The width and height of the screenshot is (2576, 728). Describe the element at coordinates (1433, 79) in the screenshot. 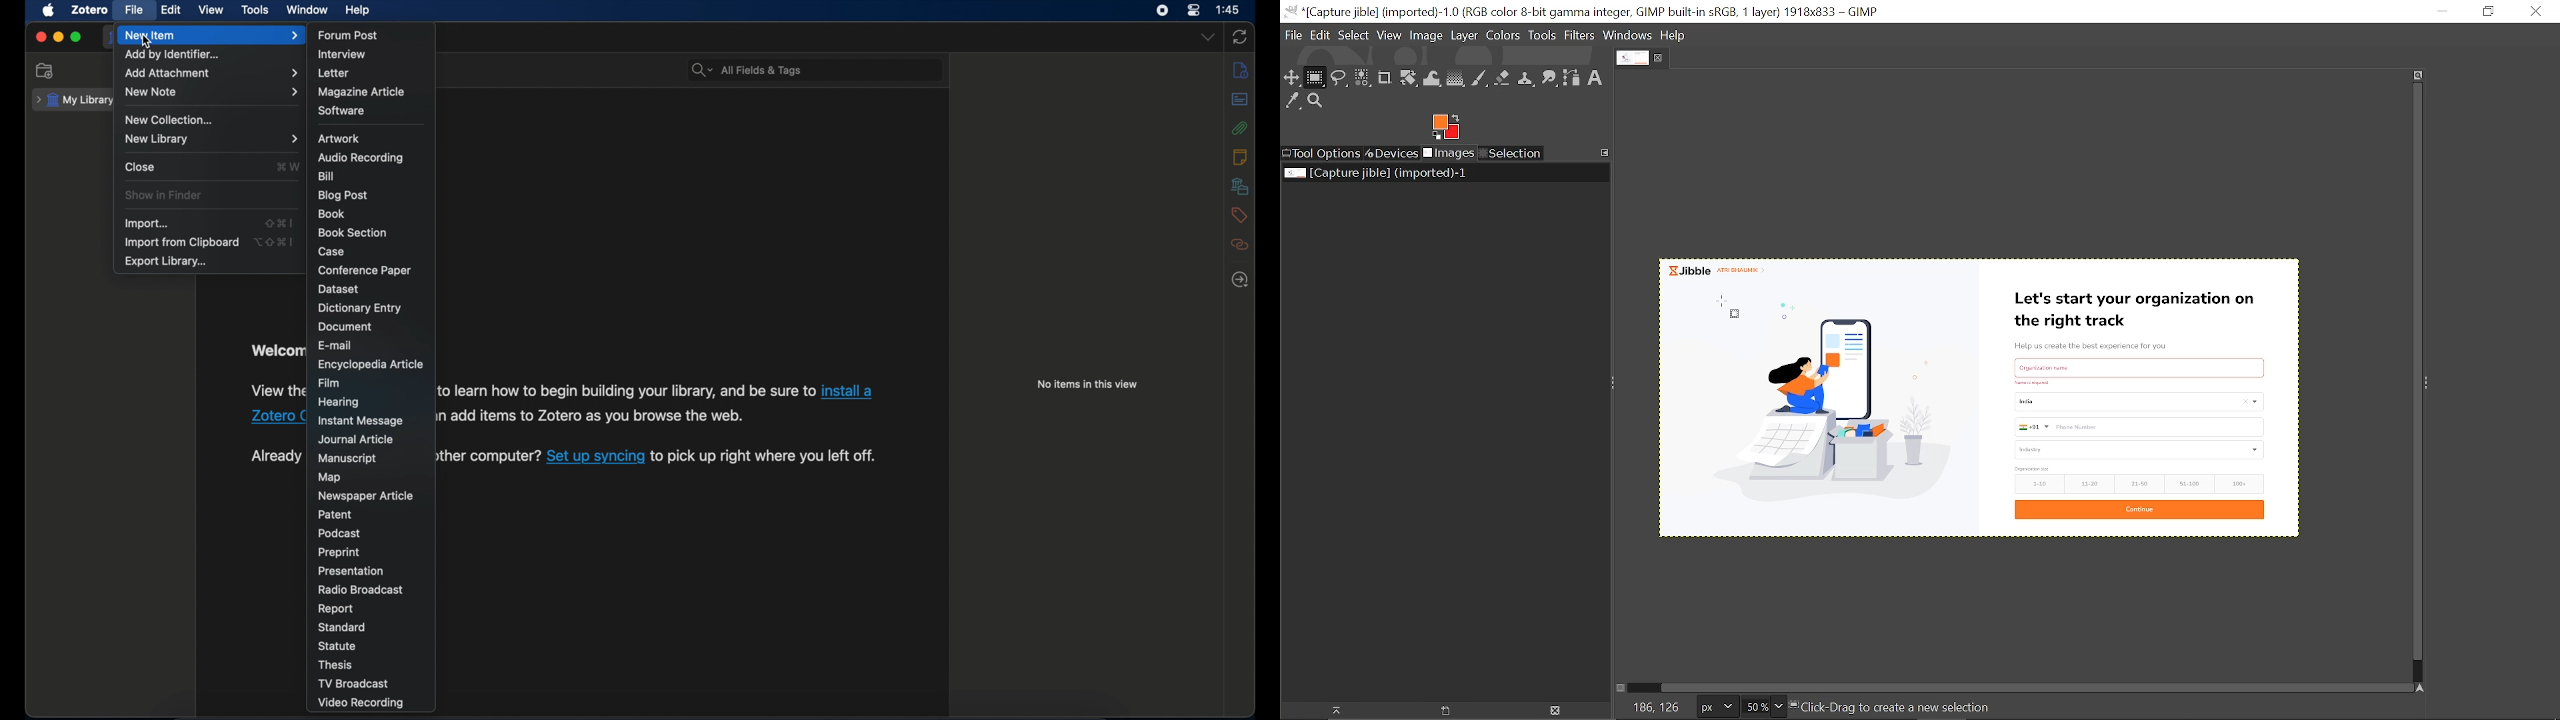

I see `Wrap text tool` at that location.